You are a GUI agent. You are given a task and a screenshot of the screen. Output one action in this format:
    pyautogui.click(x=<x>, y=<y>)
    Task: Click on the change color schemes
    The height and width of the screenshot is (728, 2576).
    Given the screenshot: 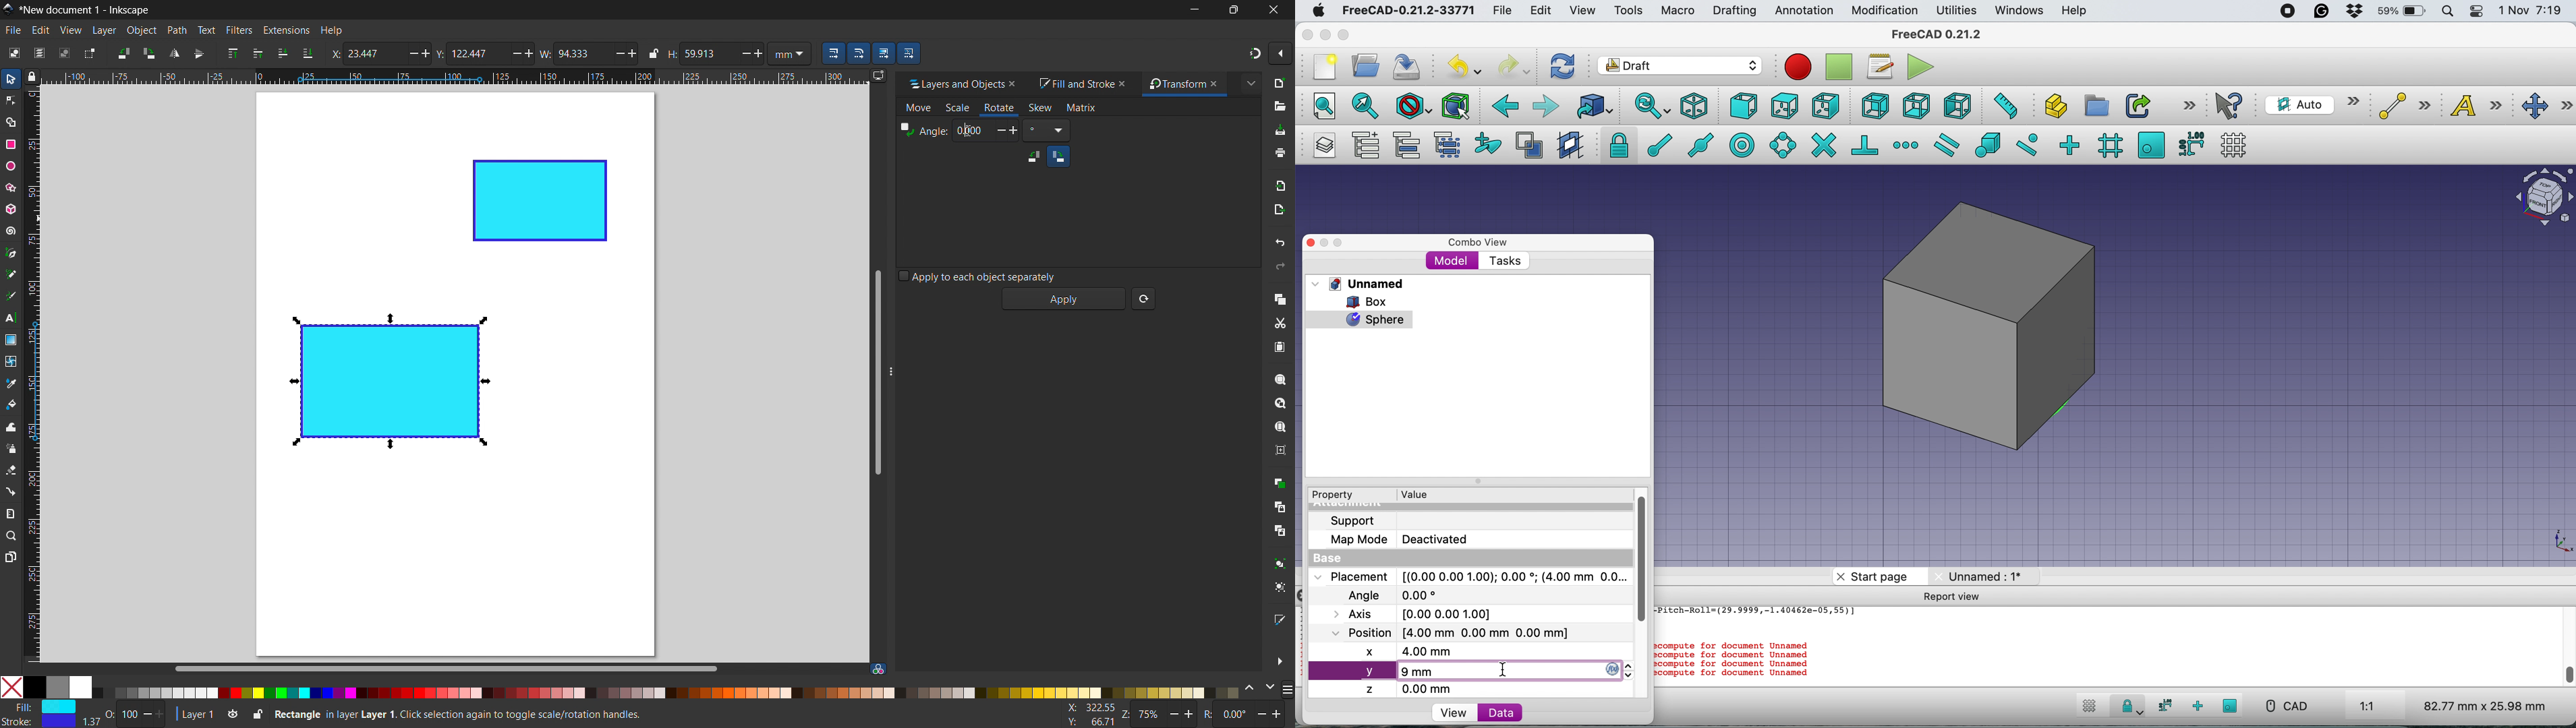 What is the action you would take?
    pyautogui.click(x=1259, y=688)
    